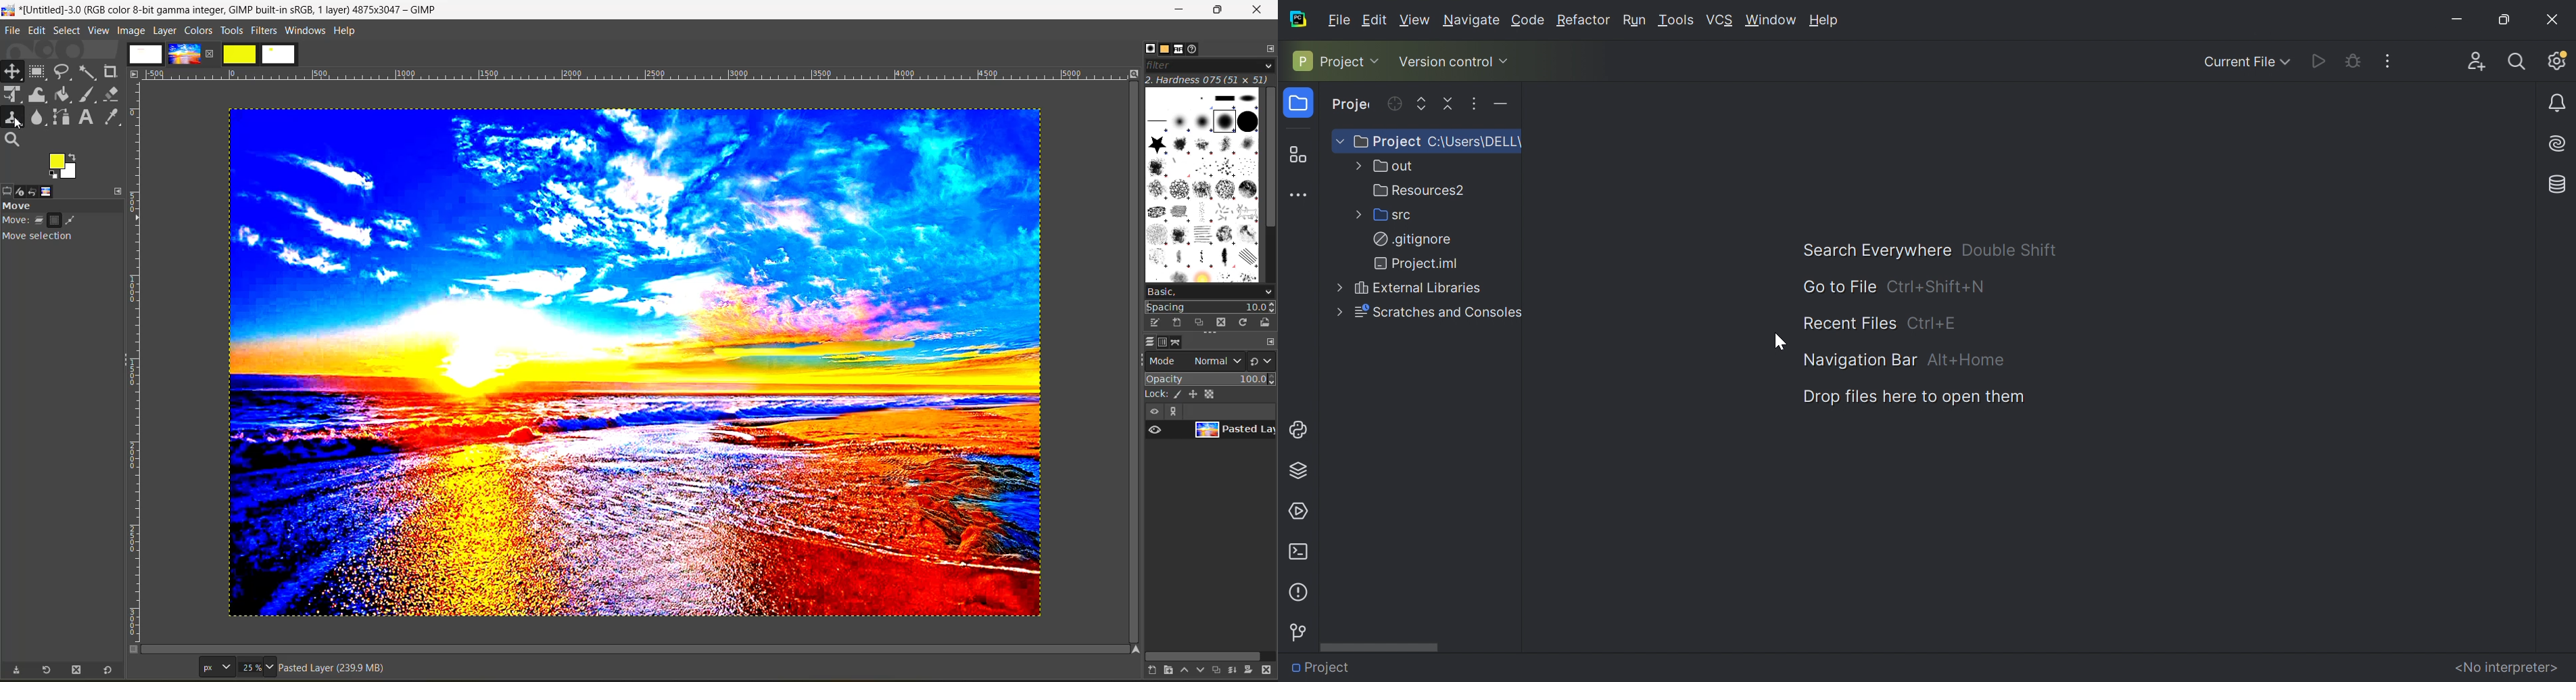 This screenshot has width=2576, height=700. I want to click on lower this layer, so click(1197, 671).